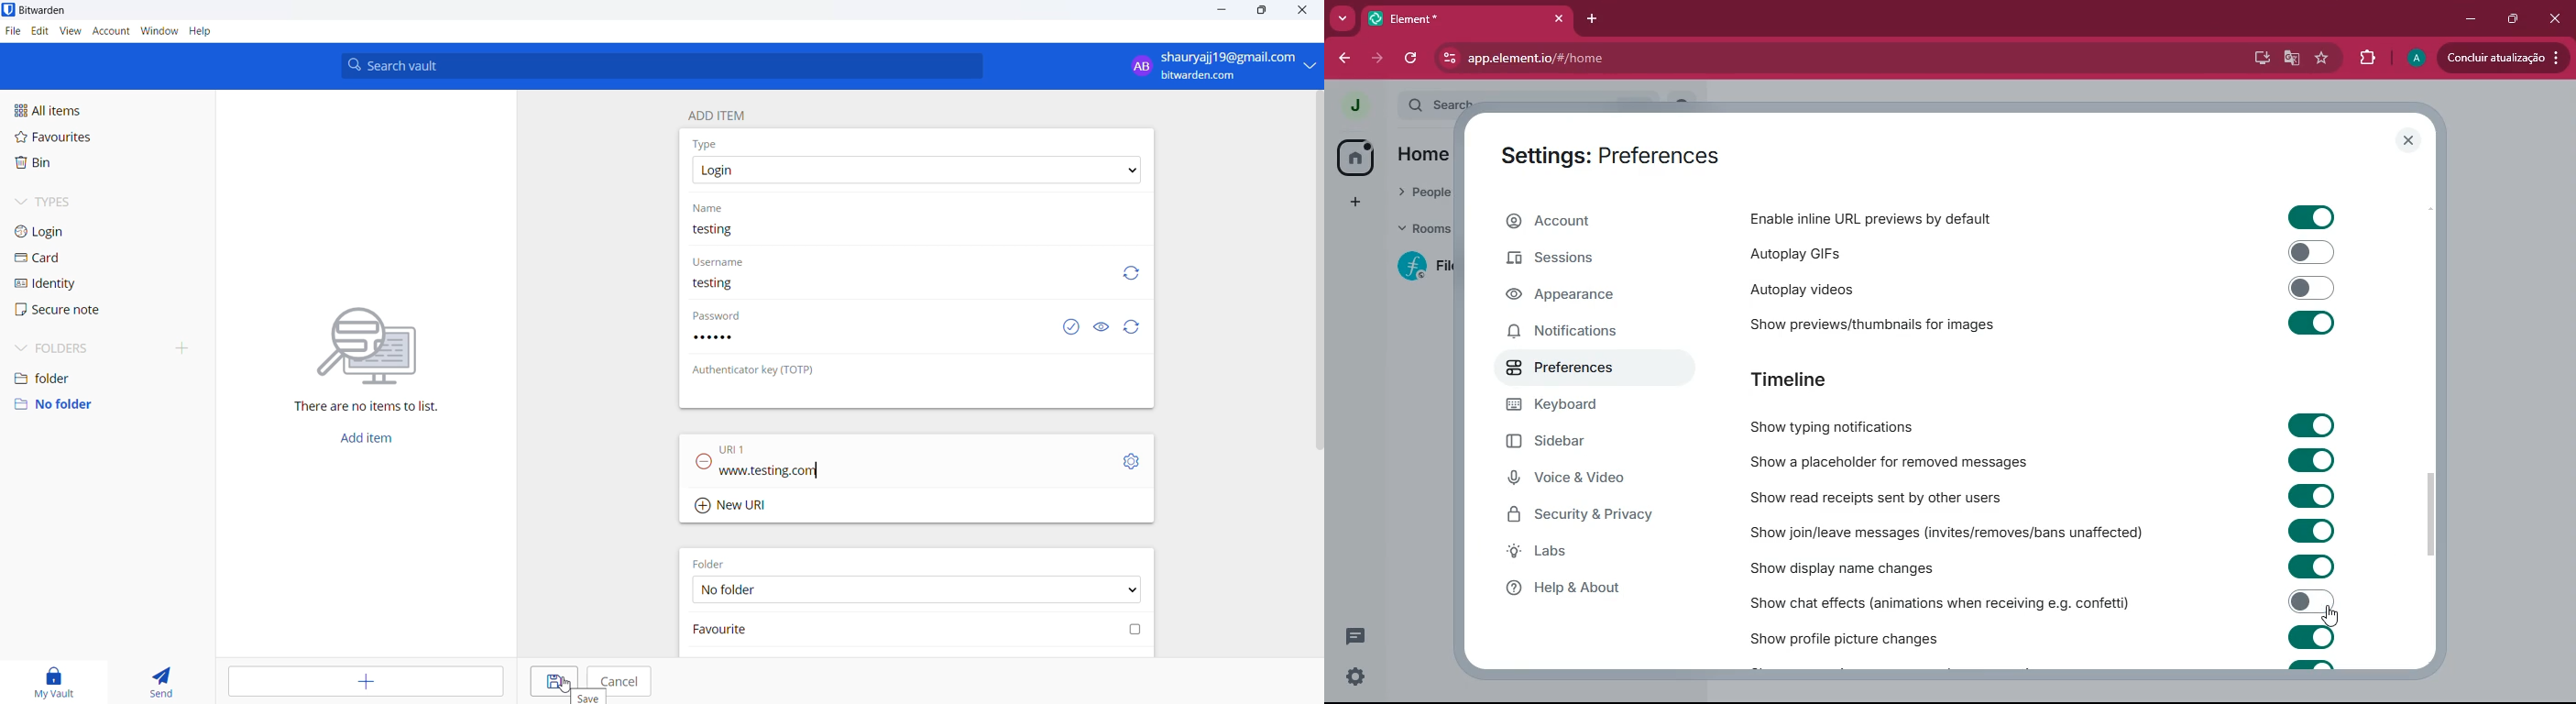 The image size is (2576, 728). Describe the element at coordinates (1847, 426) in the screenshot. I see `show typing notifications` at that location.